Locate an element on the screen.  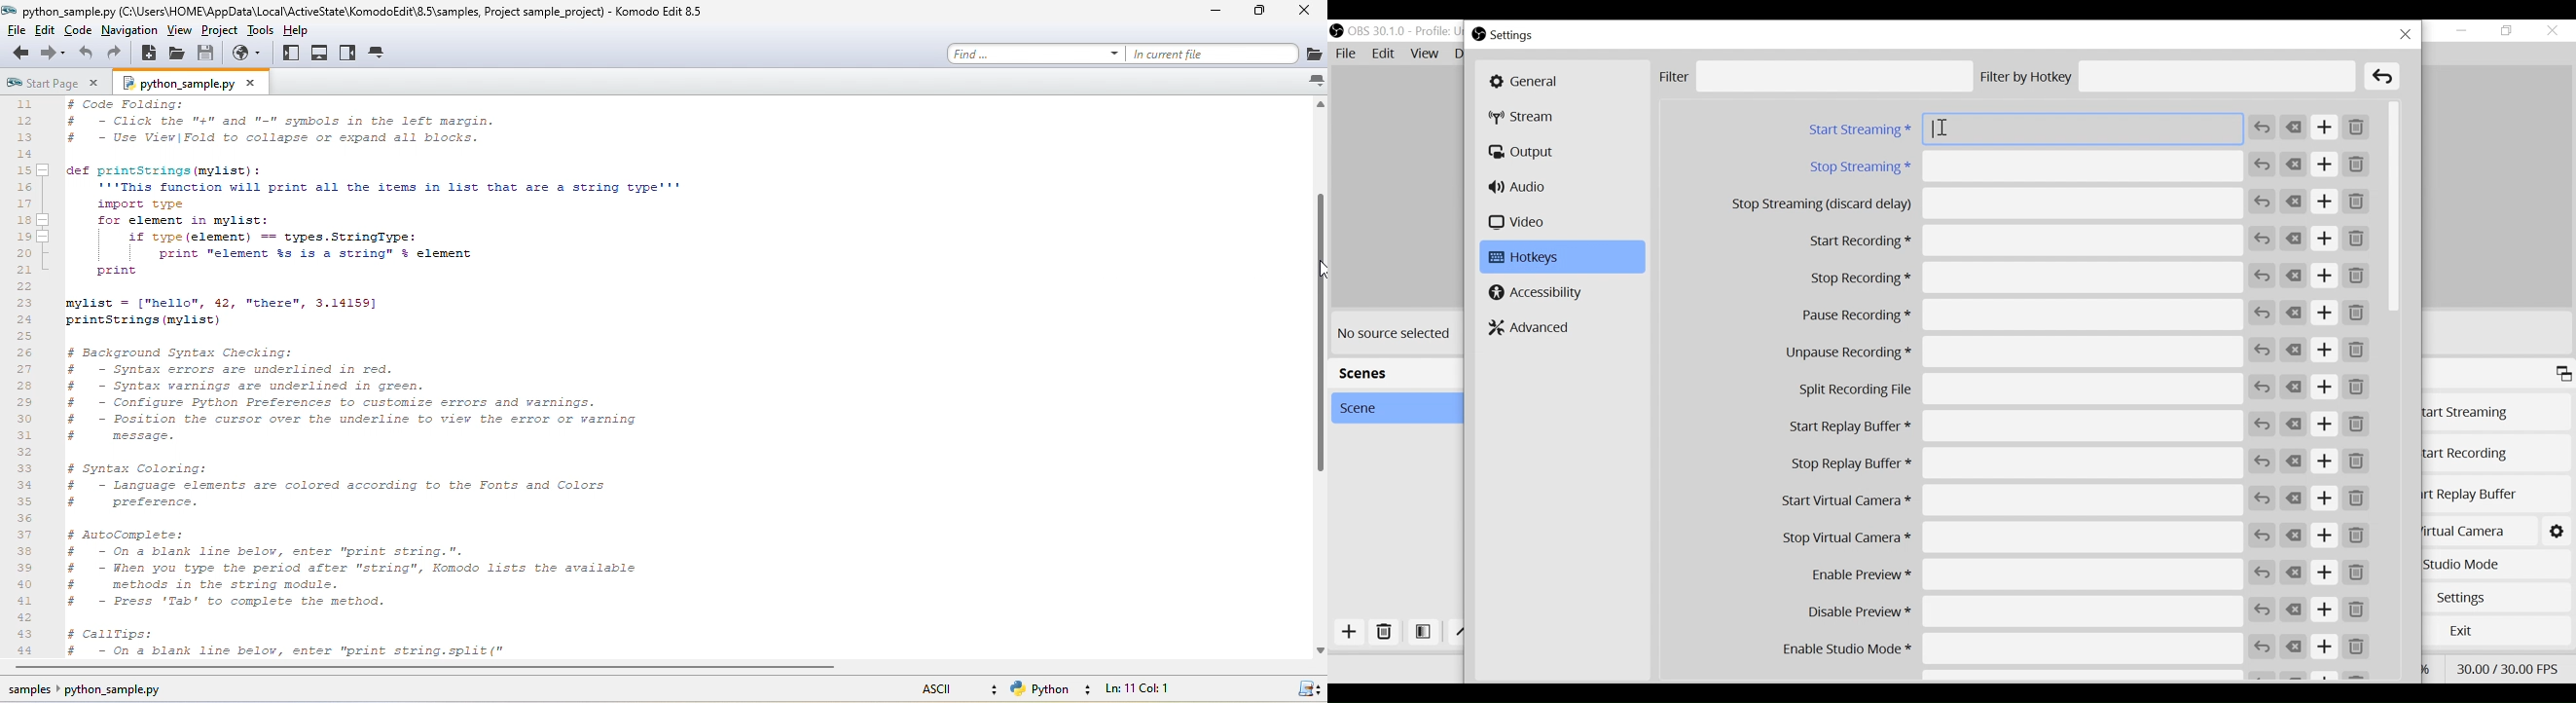
Clear is located at coordinates (2293, 424).